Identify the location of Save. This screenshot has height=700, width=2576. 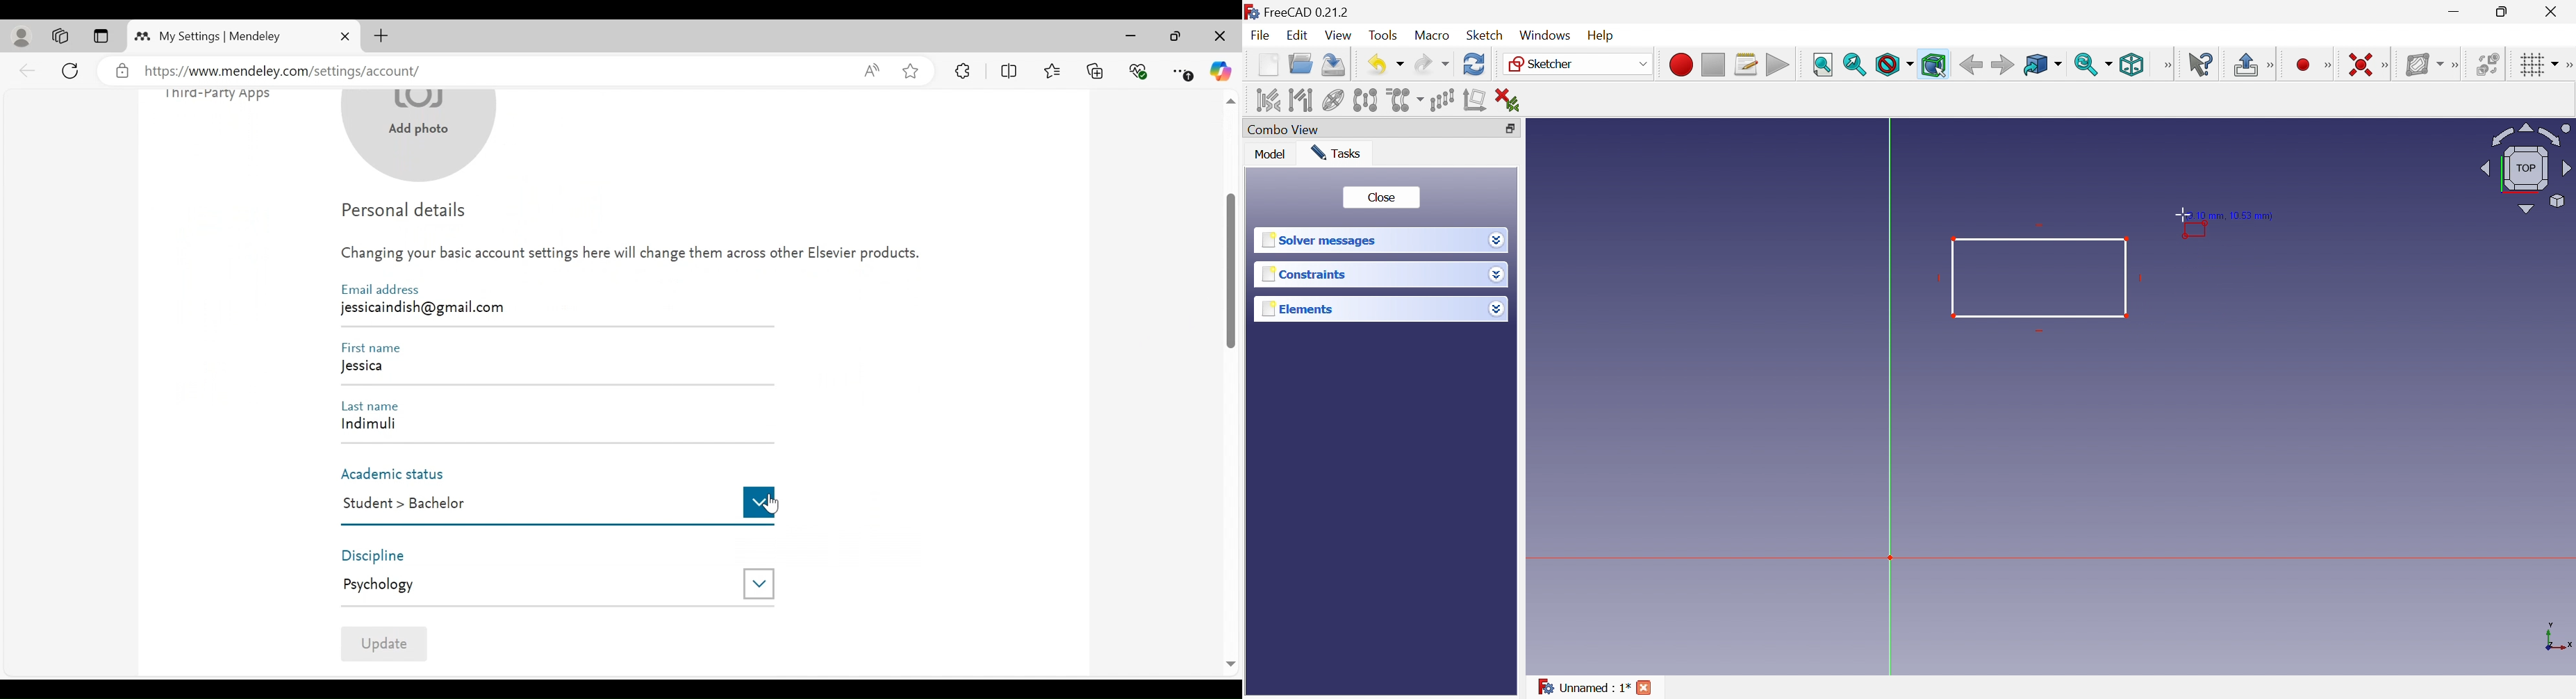
(1384, 65).